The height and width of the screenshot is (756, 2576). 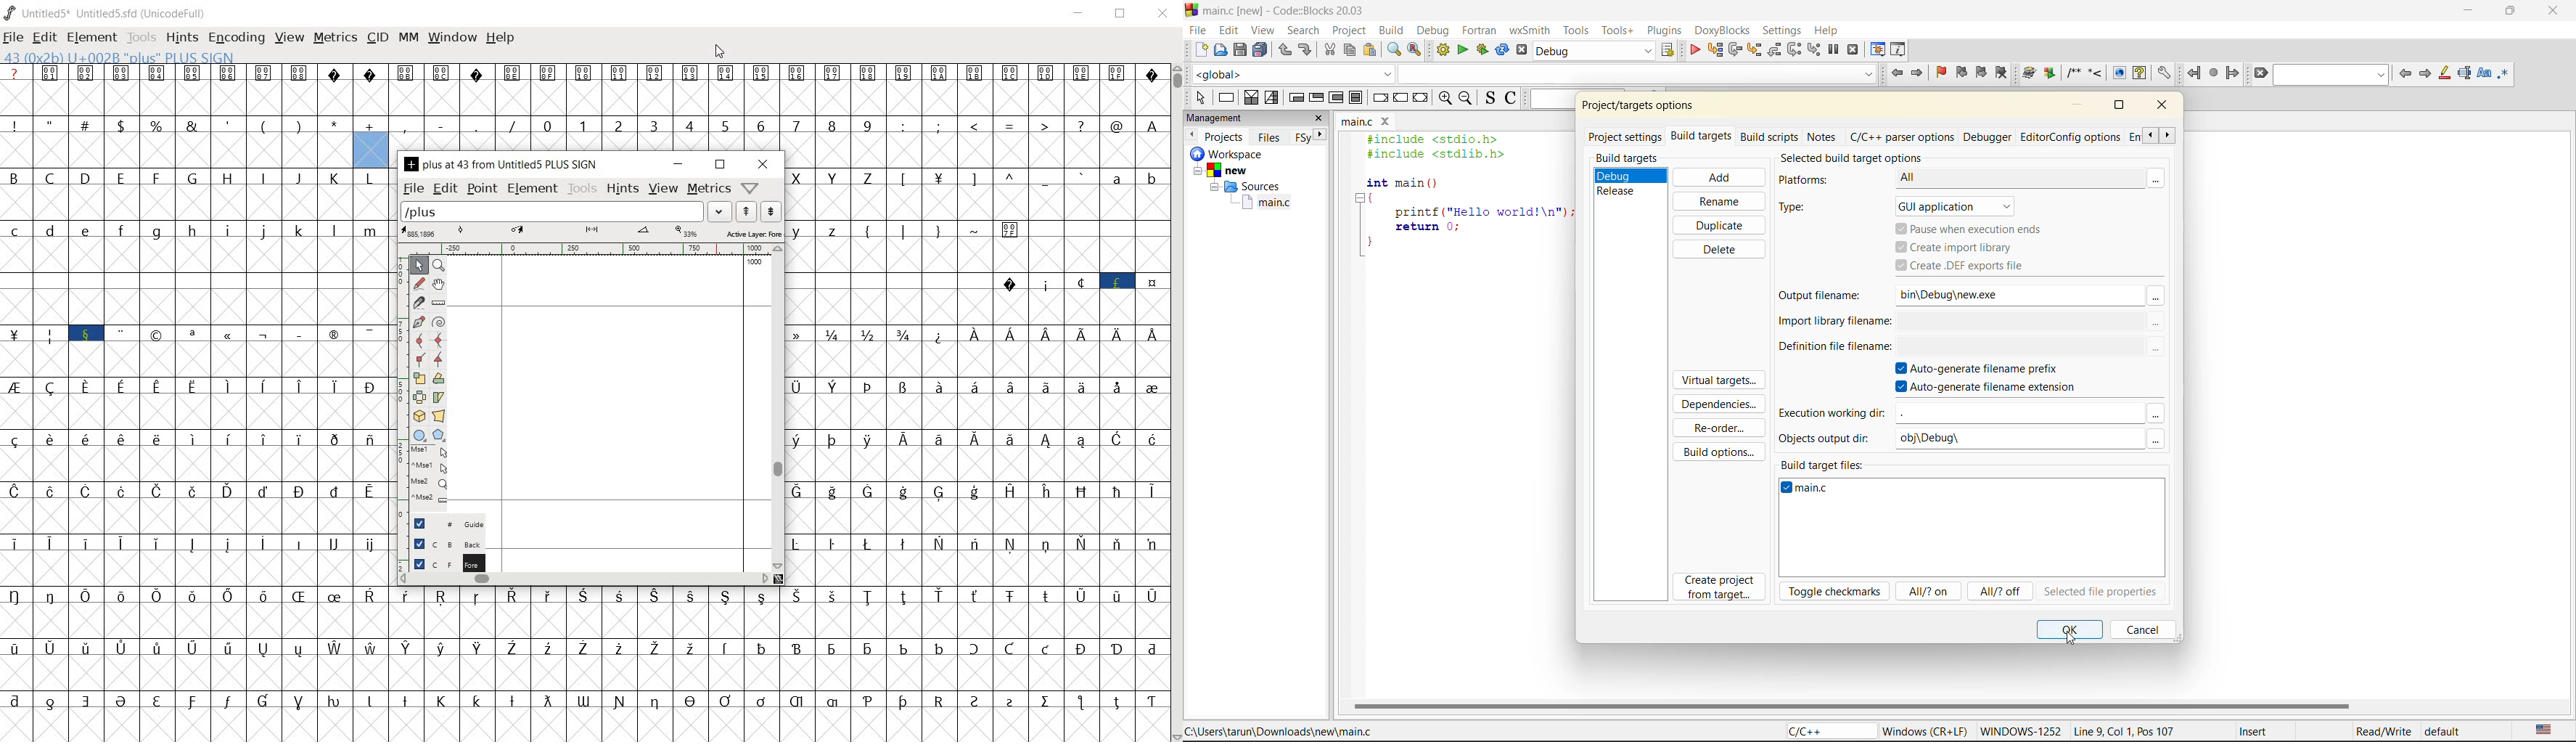 What do you see at coordinates (1835, 592) in the screenshot?
I see `toggle checkmarks` at bounding box center [1835, 592].